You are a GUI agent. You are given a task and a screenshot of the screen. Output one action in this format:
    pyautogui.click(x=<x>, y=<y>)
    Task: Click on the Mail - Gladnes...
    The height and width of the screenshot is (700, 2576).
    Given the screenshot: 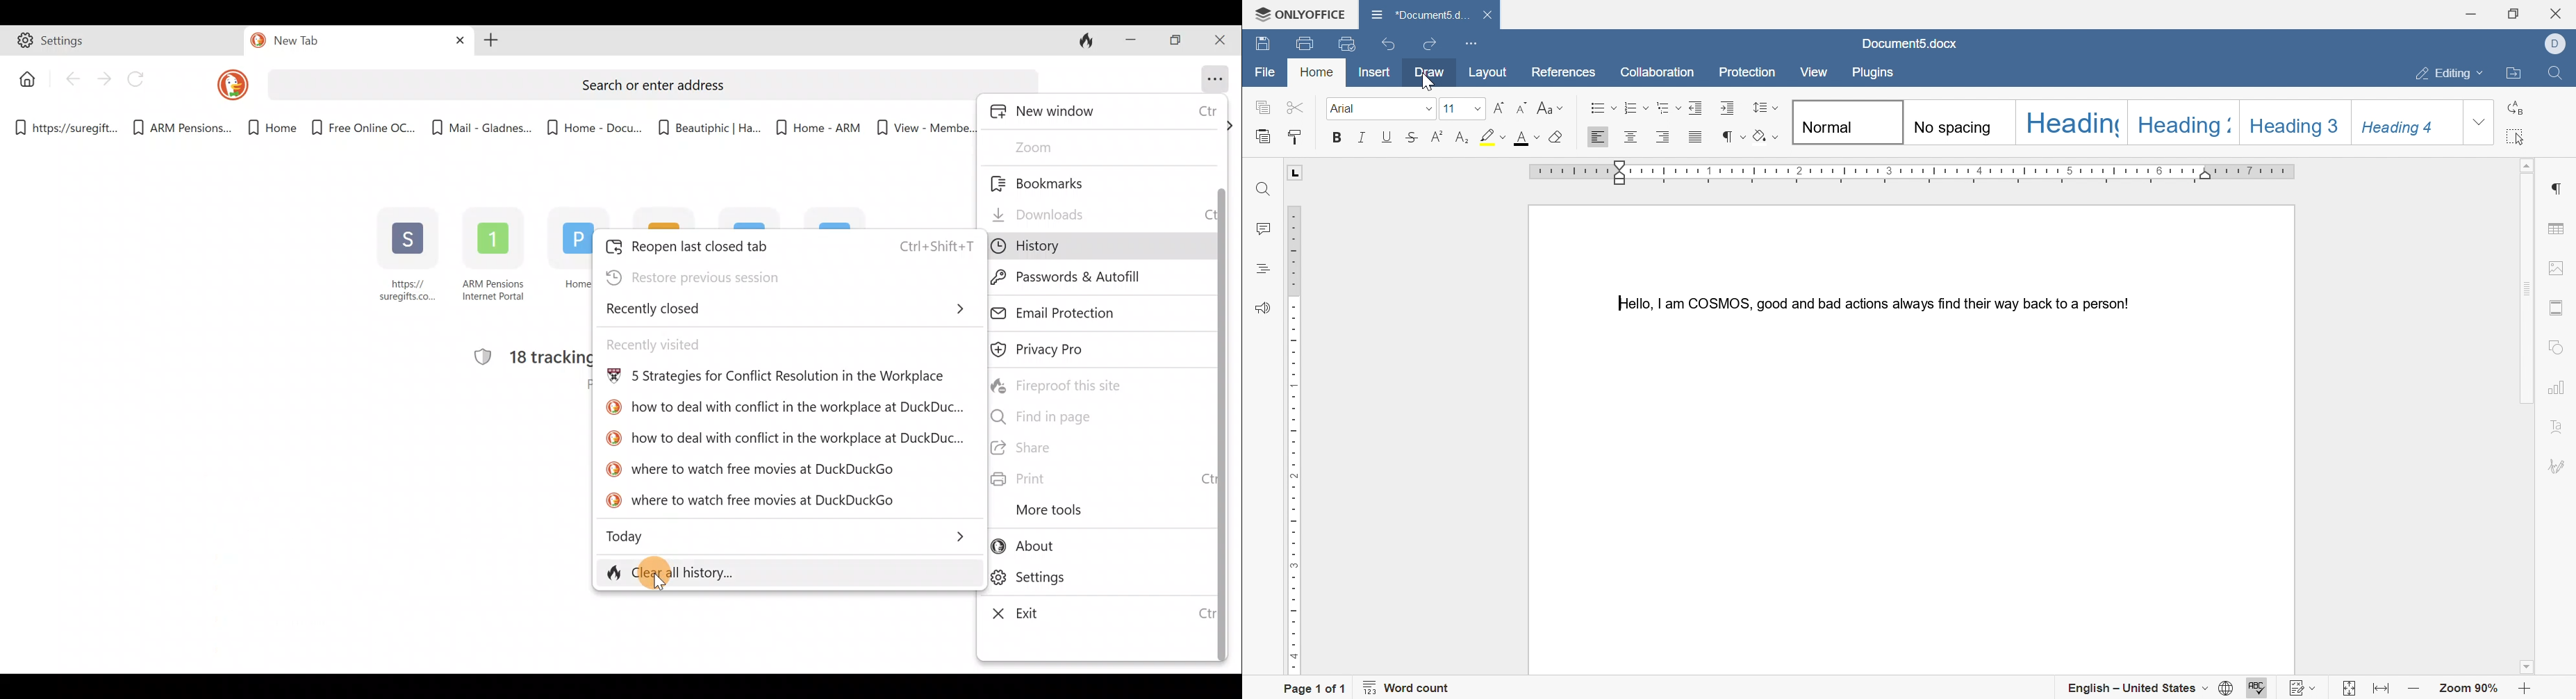 What is the action you would take?
    pyautogui.click(x=481, y=123)
    